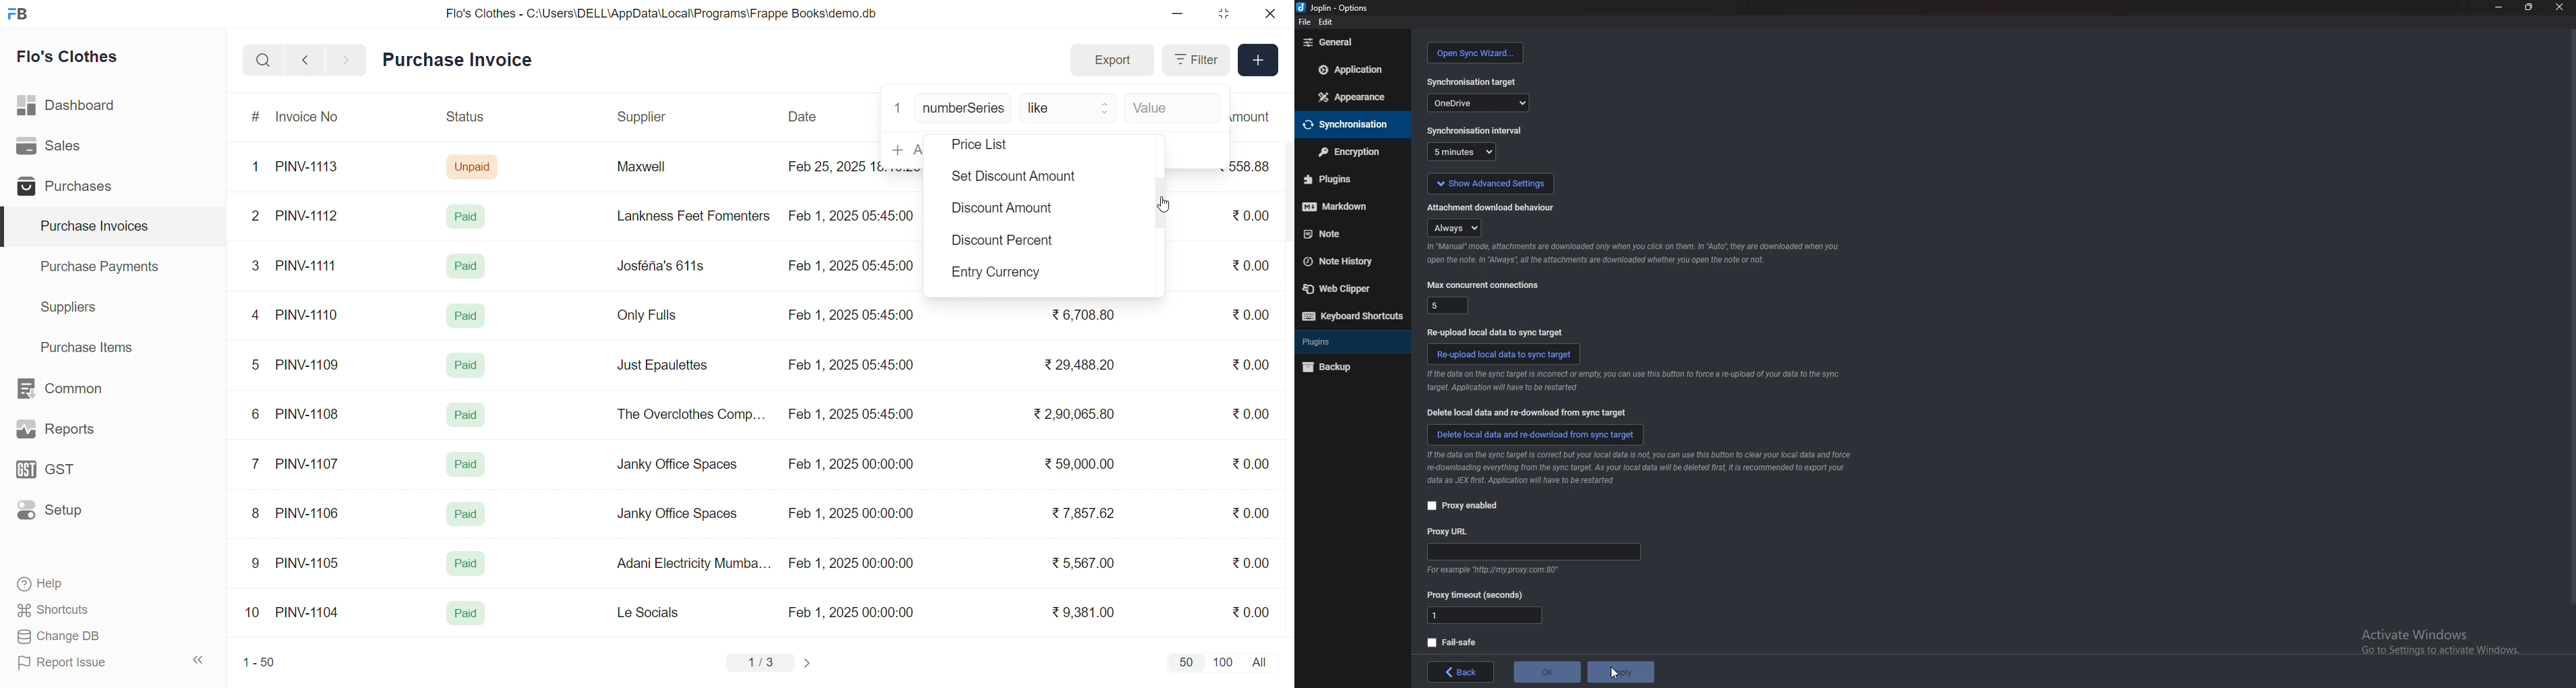 This screenshot has width=2576, height=700. Describe the element at coordinates (84, 662) in the screenshot. I see `Report Issue` at that location.